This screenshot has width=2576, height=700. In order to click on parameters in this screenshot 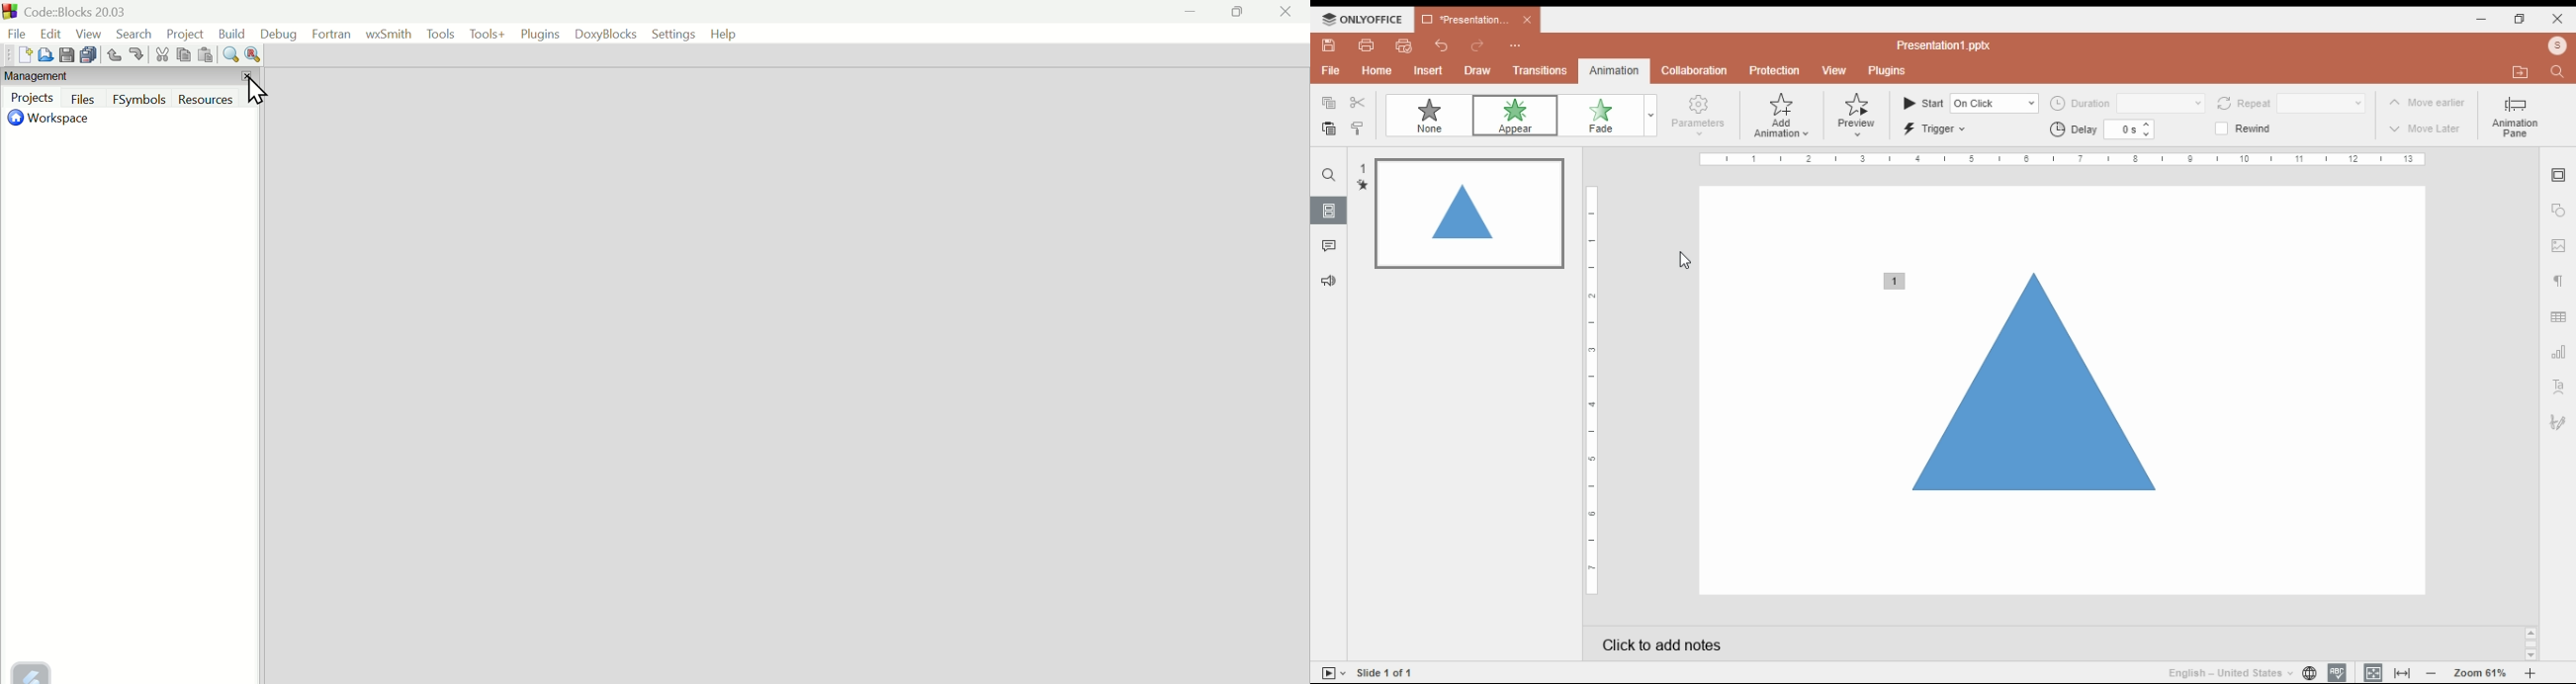, I will do `click(1702, 117)`.